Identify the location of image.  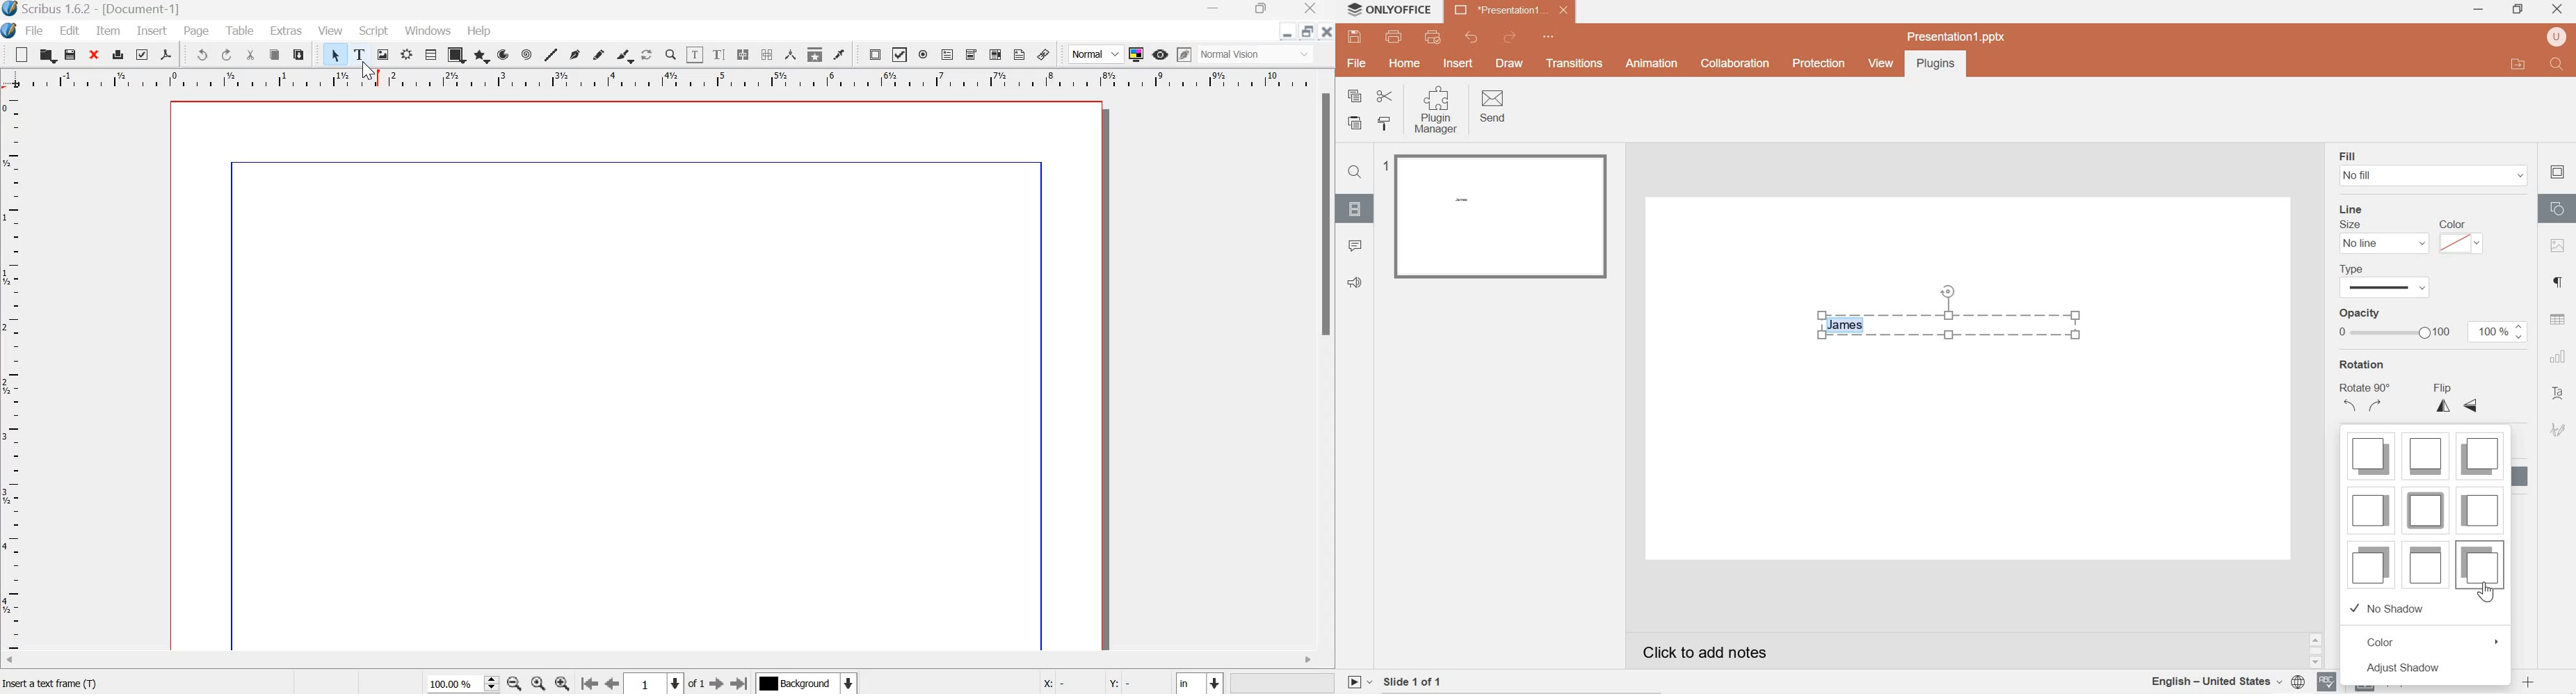
(2559, 247).